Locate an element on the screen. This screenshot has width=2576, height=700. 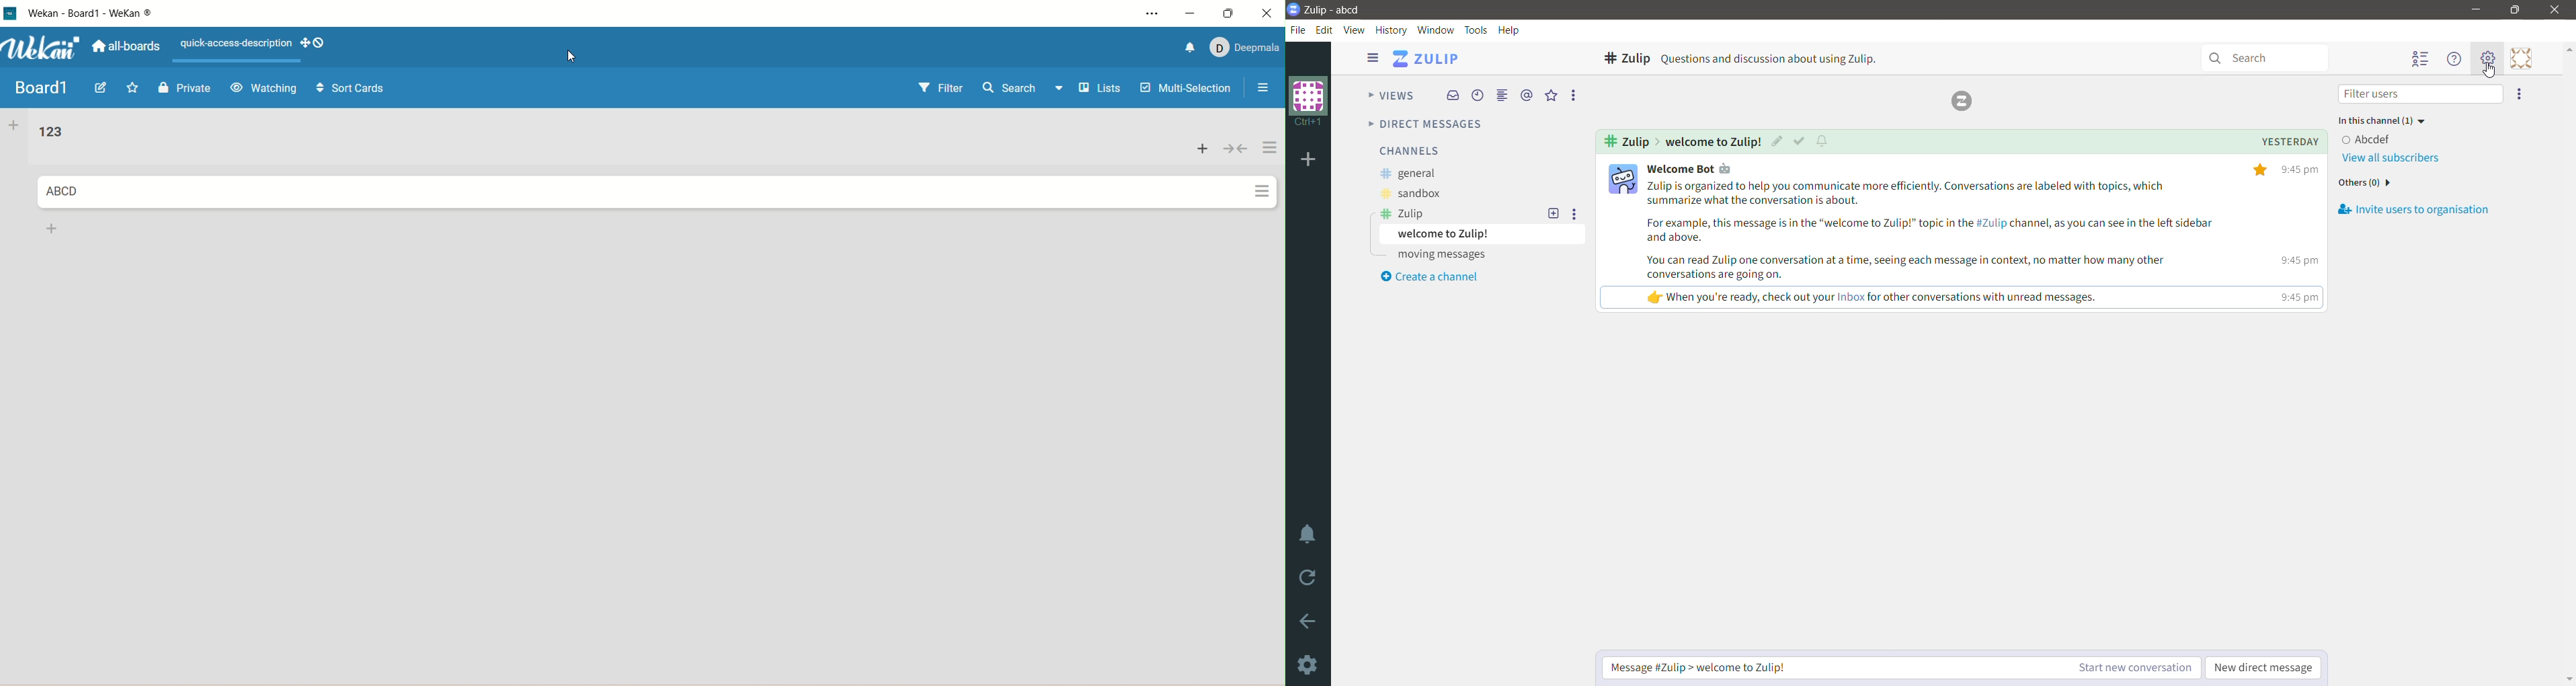
Edit topic is located at coordinates (1779, 140).